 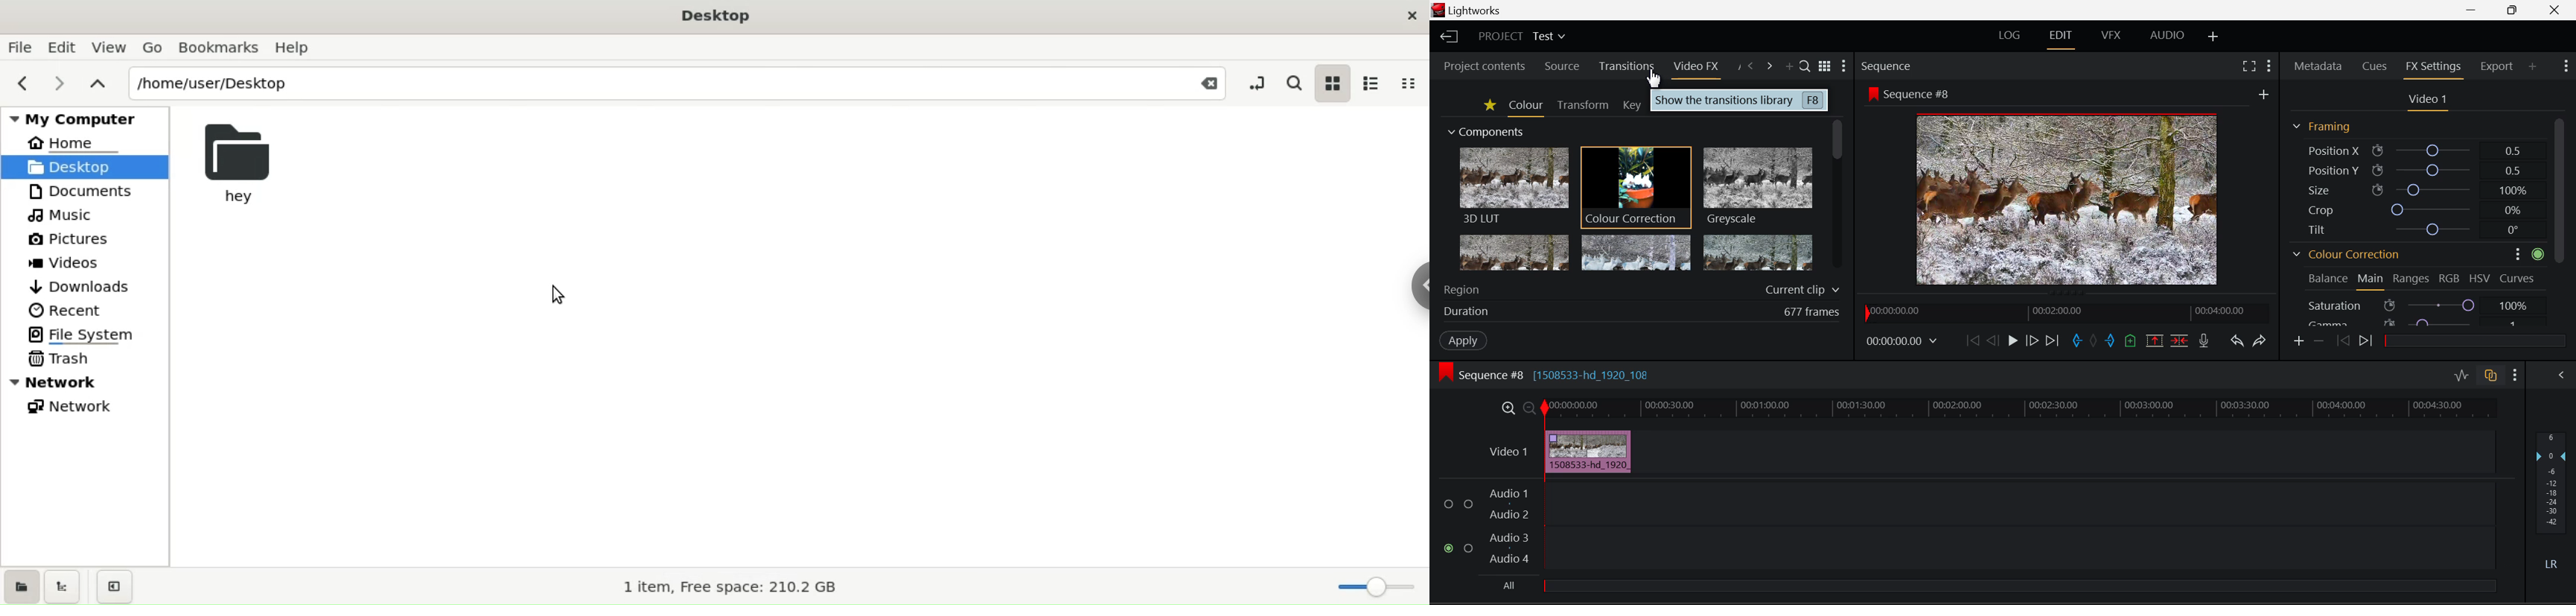 I want to click on Main Tab Open, so click(x=2372, y=281).